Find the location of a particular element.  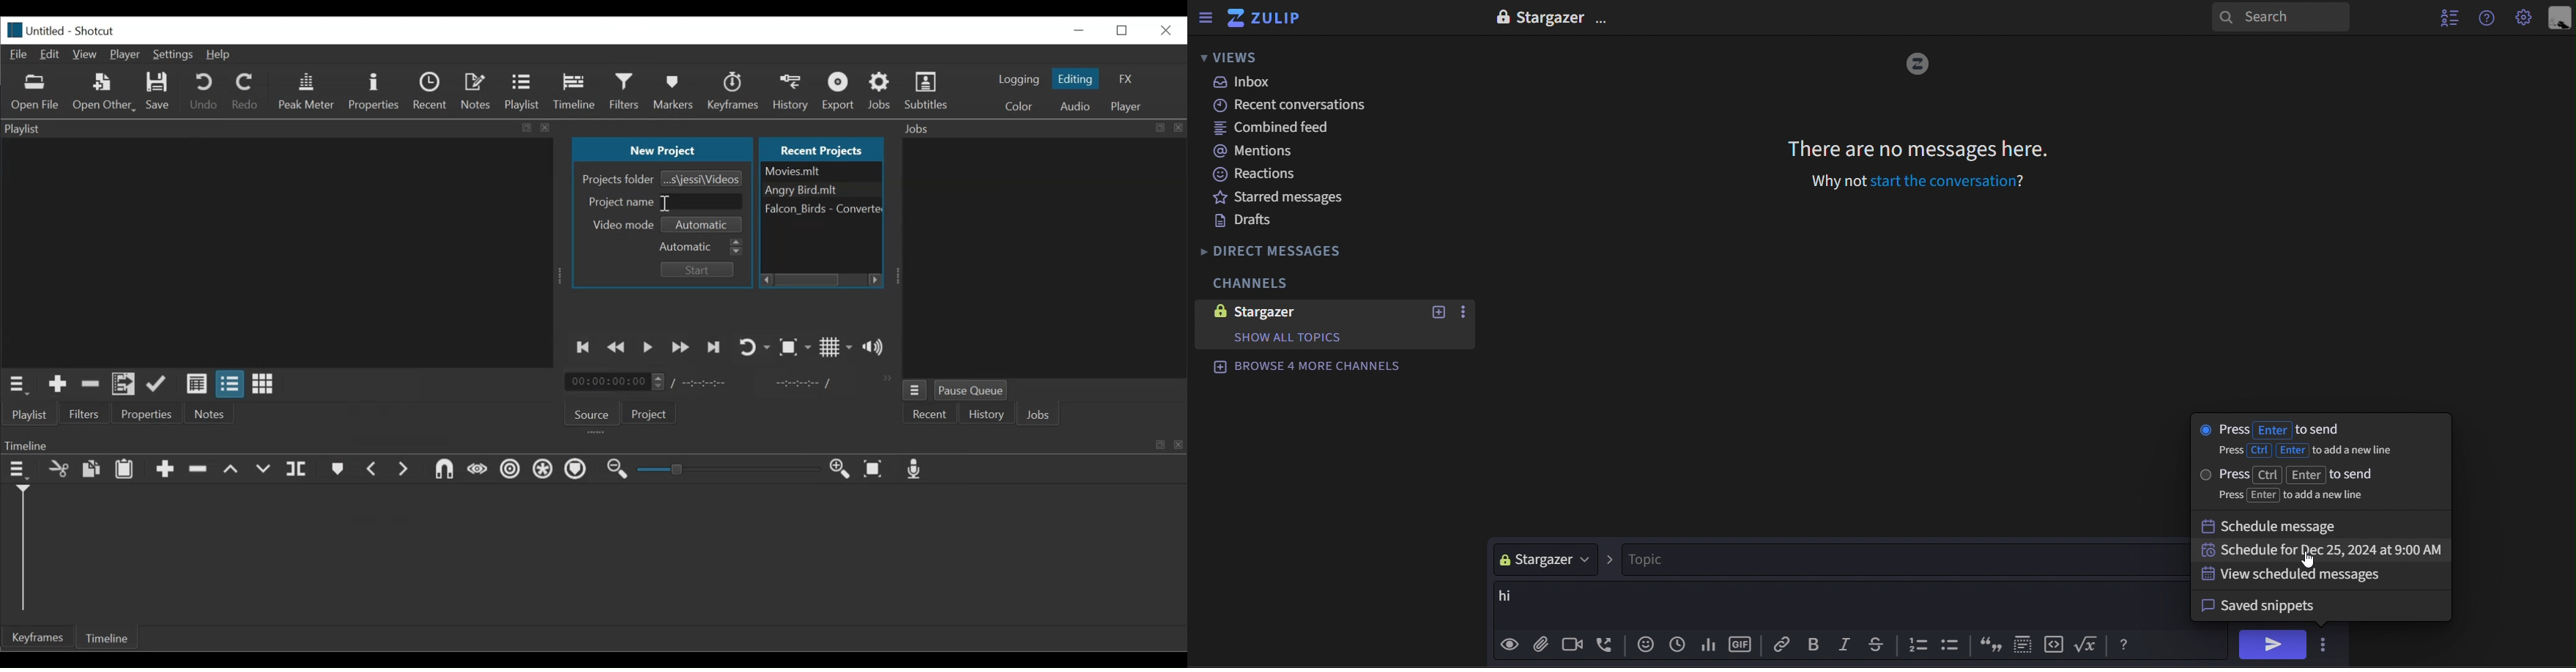

Jobs is located at coordinates (881, 92).